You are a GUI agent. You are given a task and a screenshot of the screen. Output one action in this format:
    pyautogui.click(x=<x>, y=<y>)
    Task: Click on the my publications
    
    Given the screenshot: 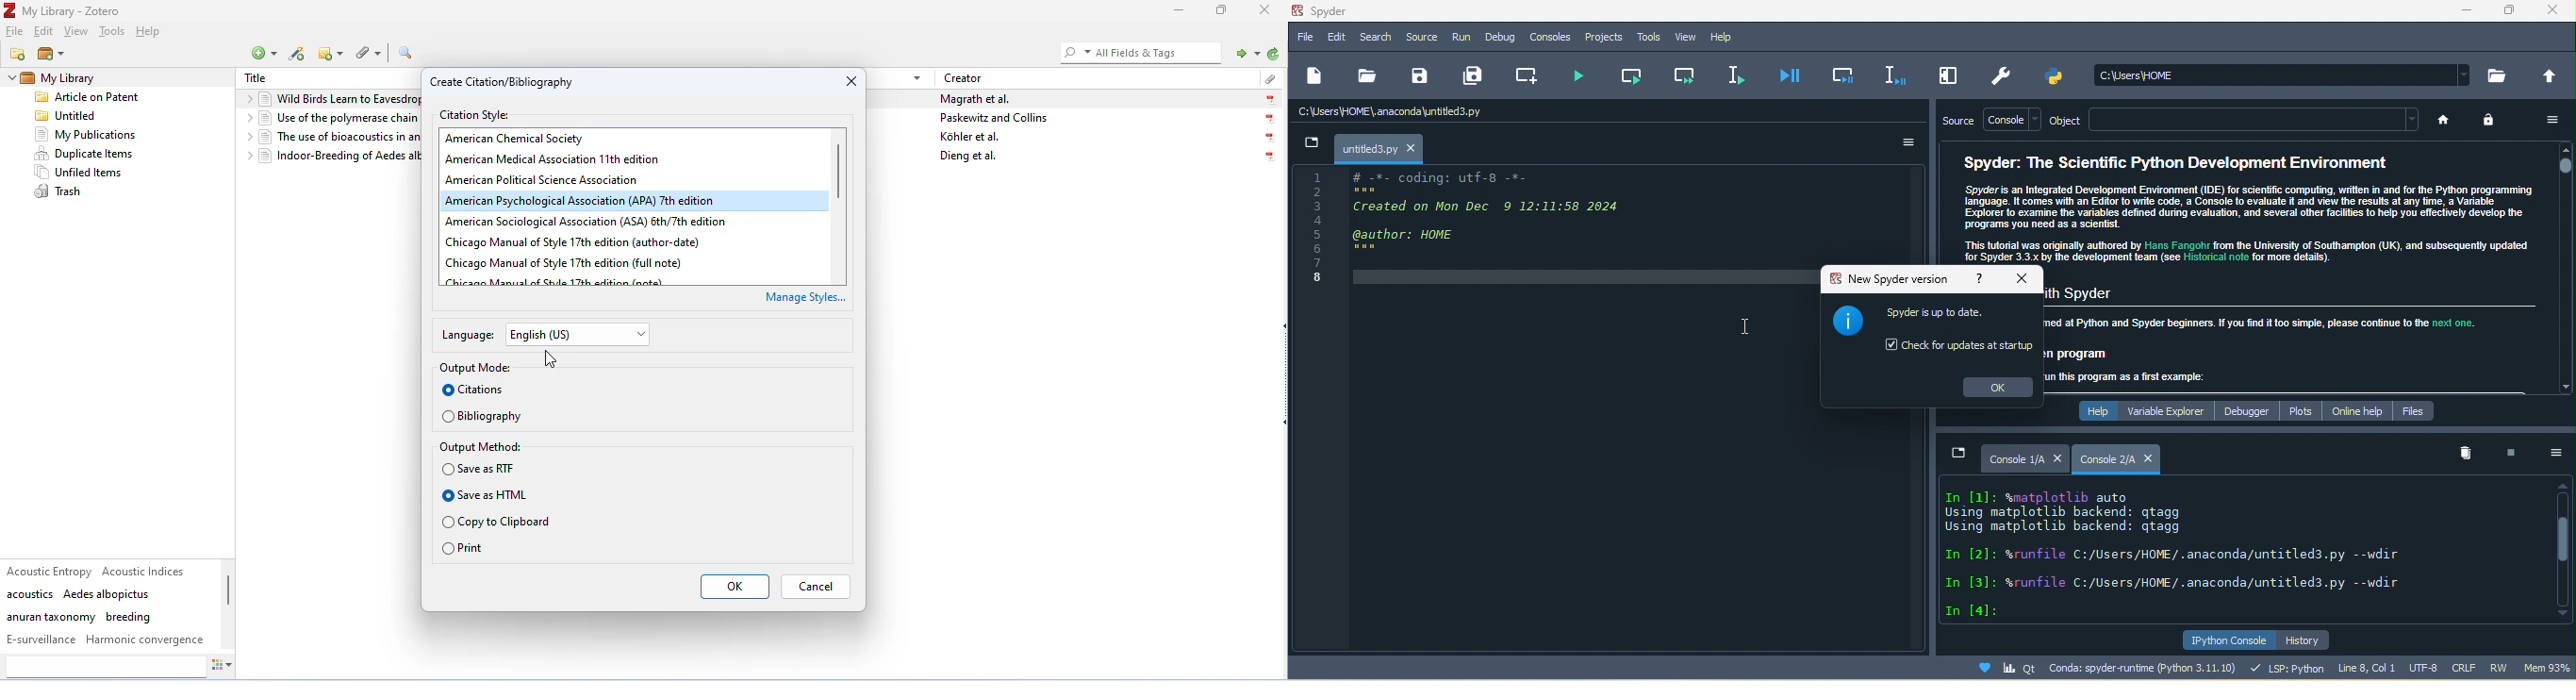 What is the action you would take?
    pyautogui.click(x=87, y=135)
    